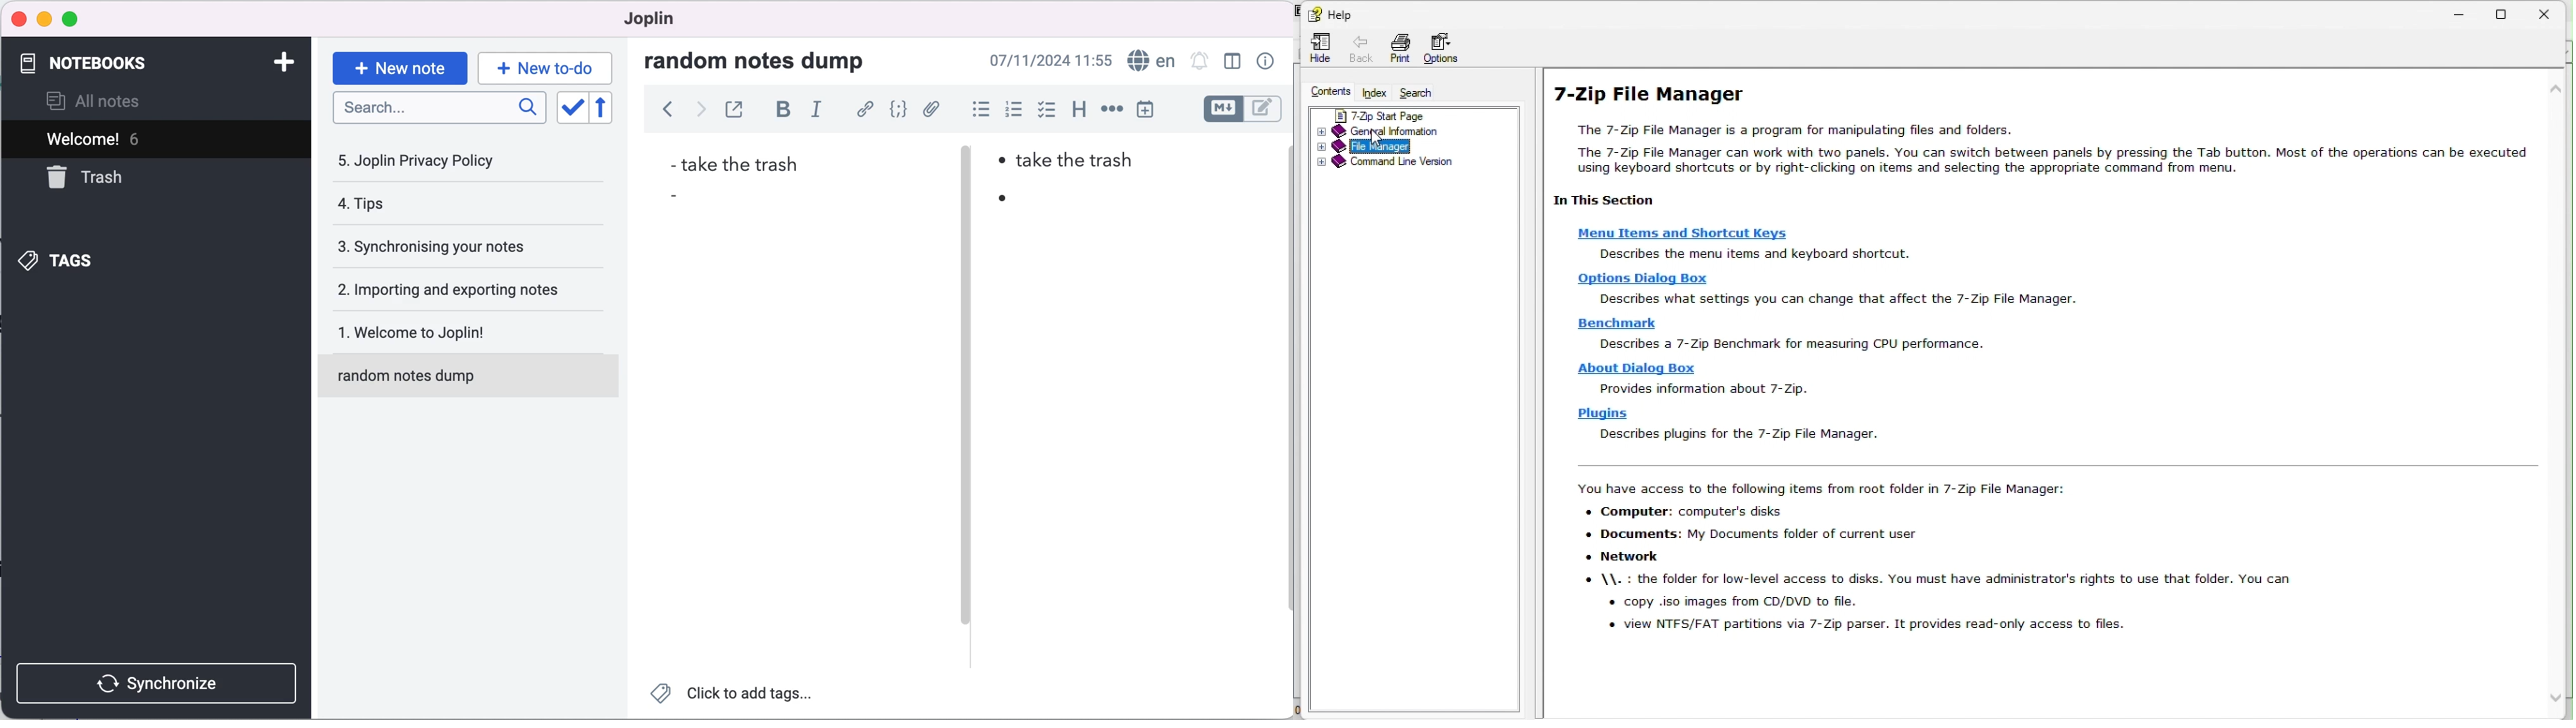 The image size is (2576, 728). I want to click on toggle sort order field, so click(571, 108).